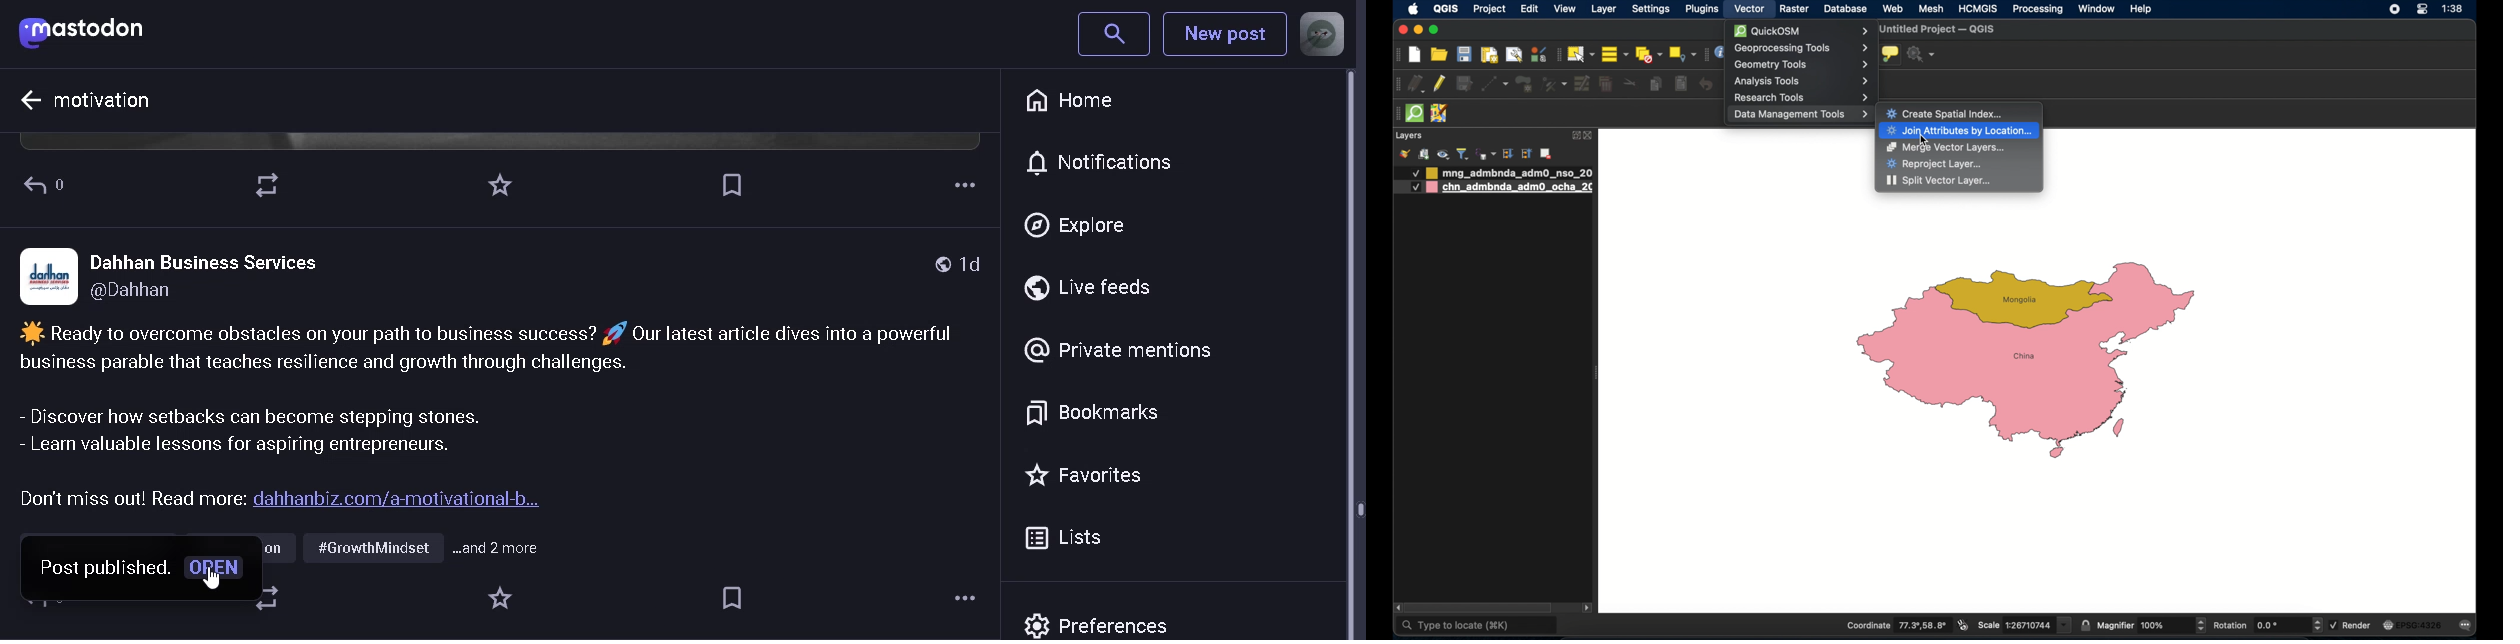 This screenshot has width=2520, height=644. What do you see at coordinates (1546, 154) in the screenshot?
I see `add layer/group` at bounding box center [1546, 154].